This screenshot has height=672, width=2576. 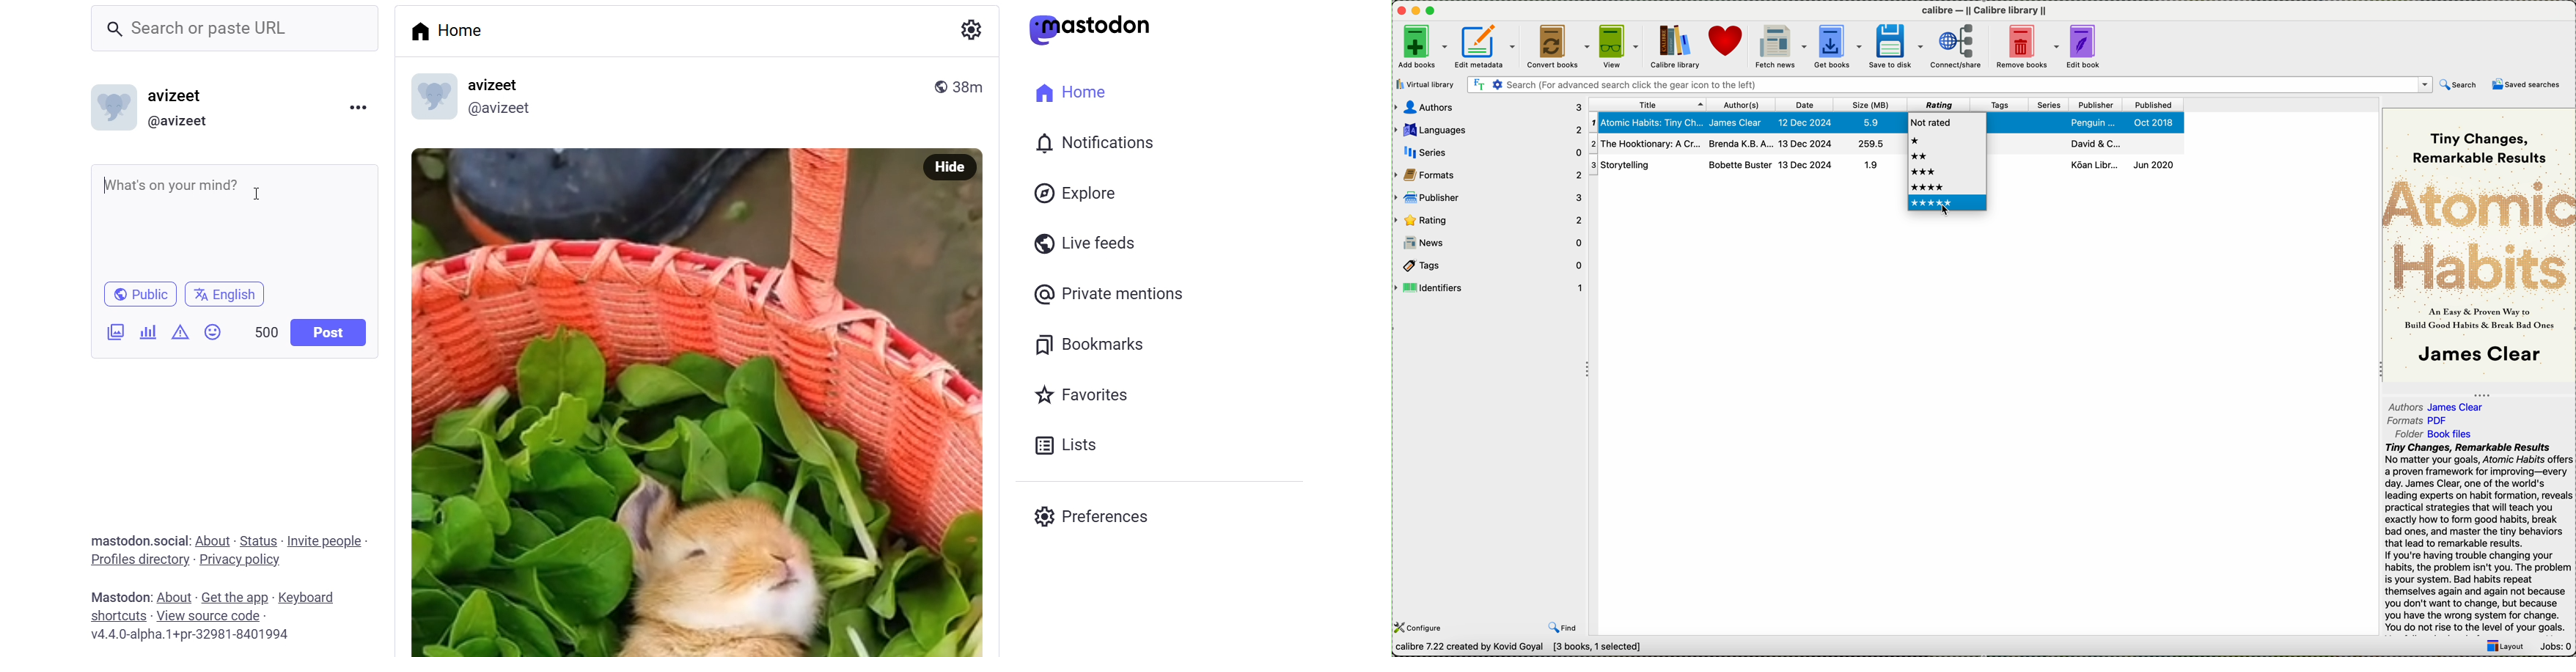 I want to click on published, so click(x=2151, y=143).